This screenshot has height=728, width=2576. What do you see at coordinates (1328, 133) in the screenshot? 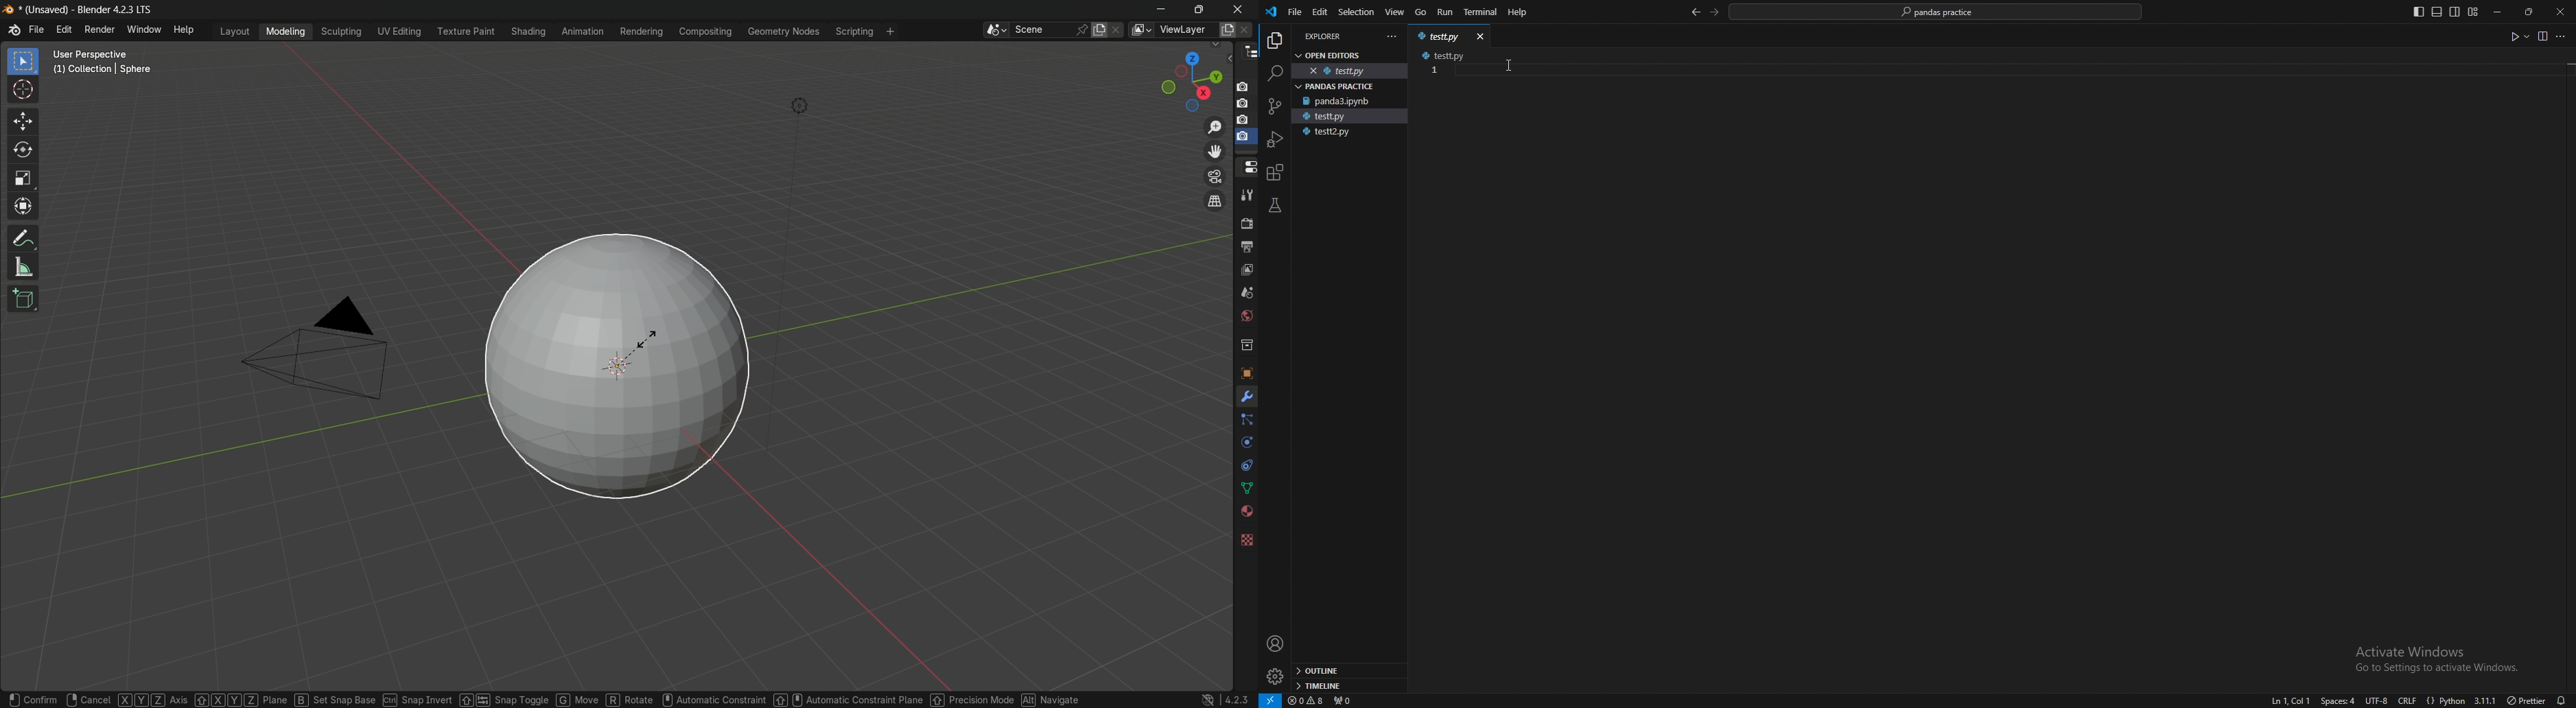
I see `testt2.py` at bounding box center [1328, 133].